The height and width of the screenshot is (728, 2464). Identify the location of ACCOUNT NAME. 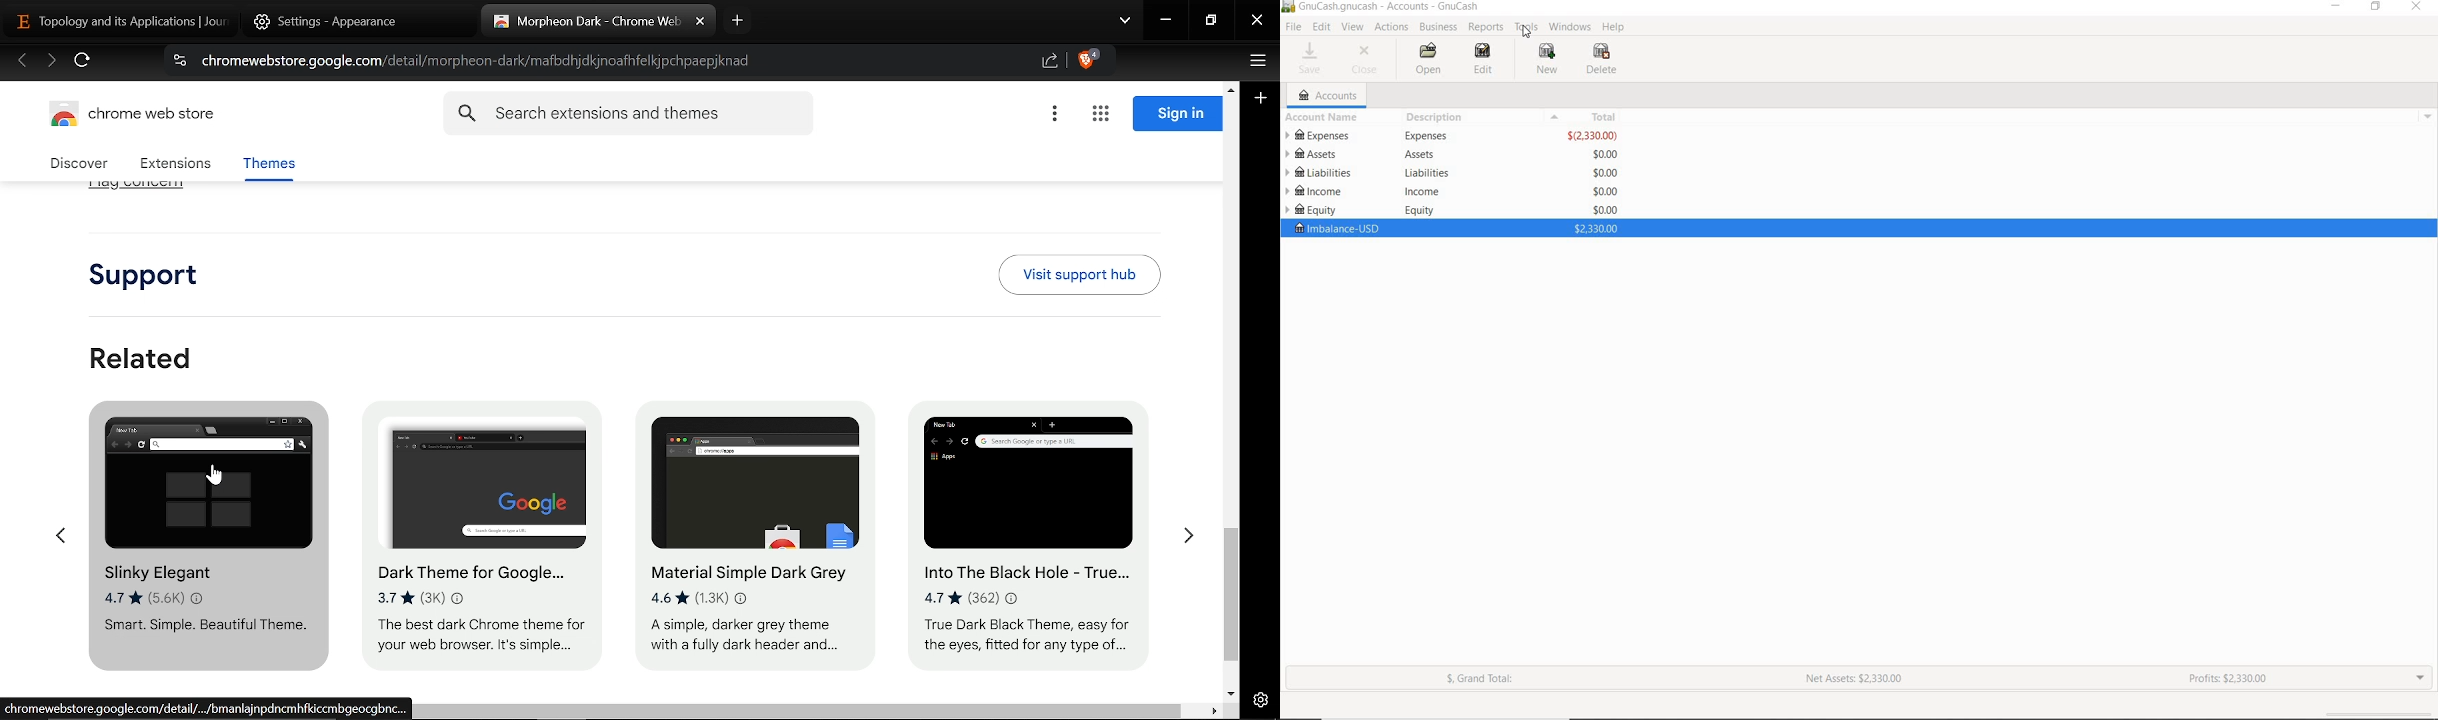
(1449, 117).